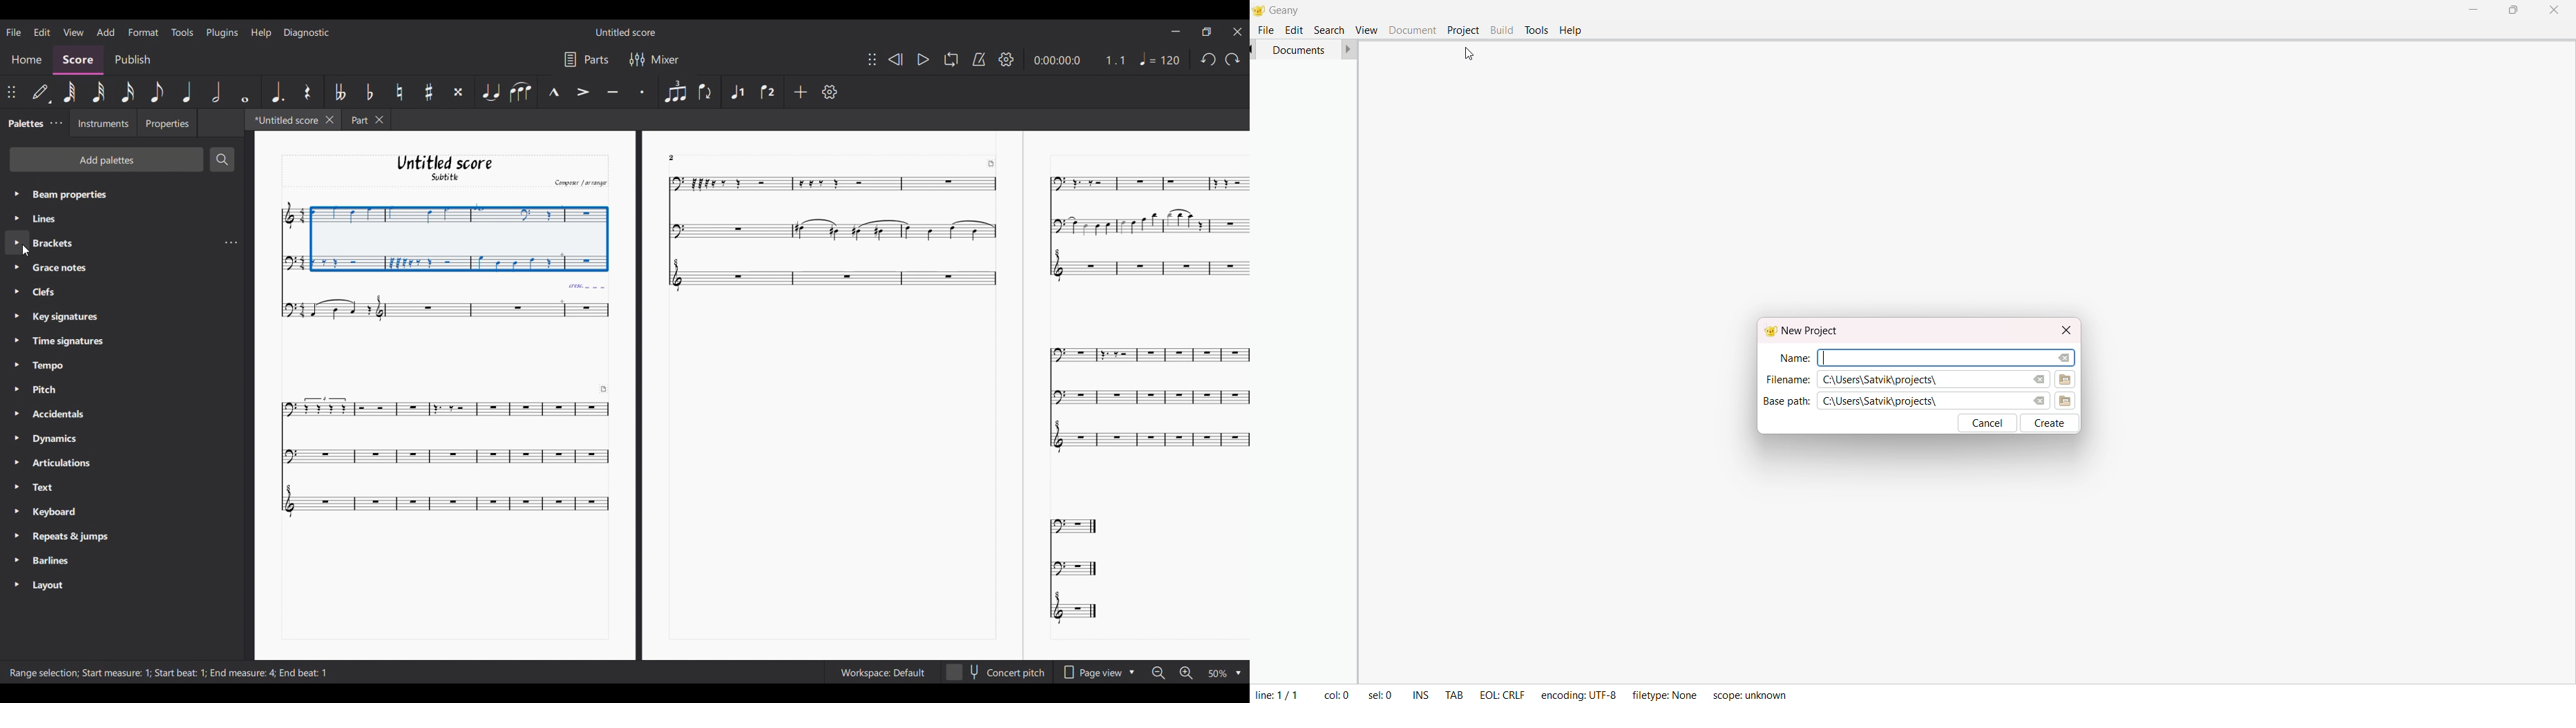 Image resolution: width=2576 pixels, height=728 pixels. Describe the element at coordinates (1151, 223) in the screenshot. I see `` at that location.